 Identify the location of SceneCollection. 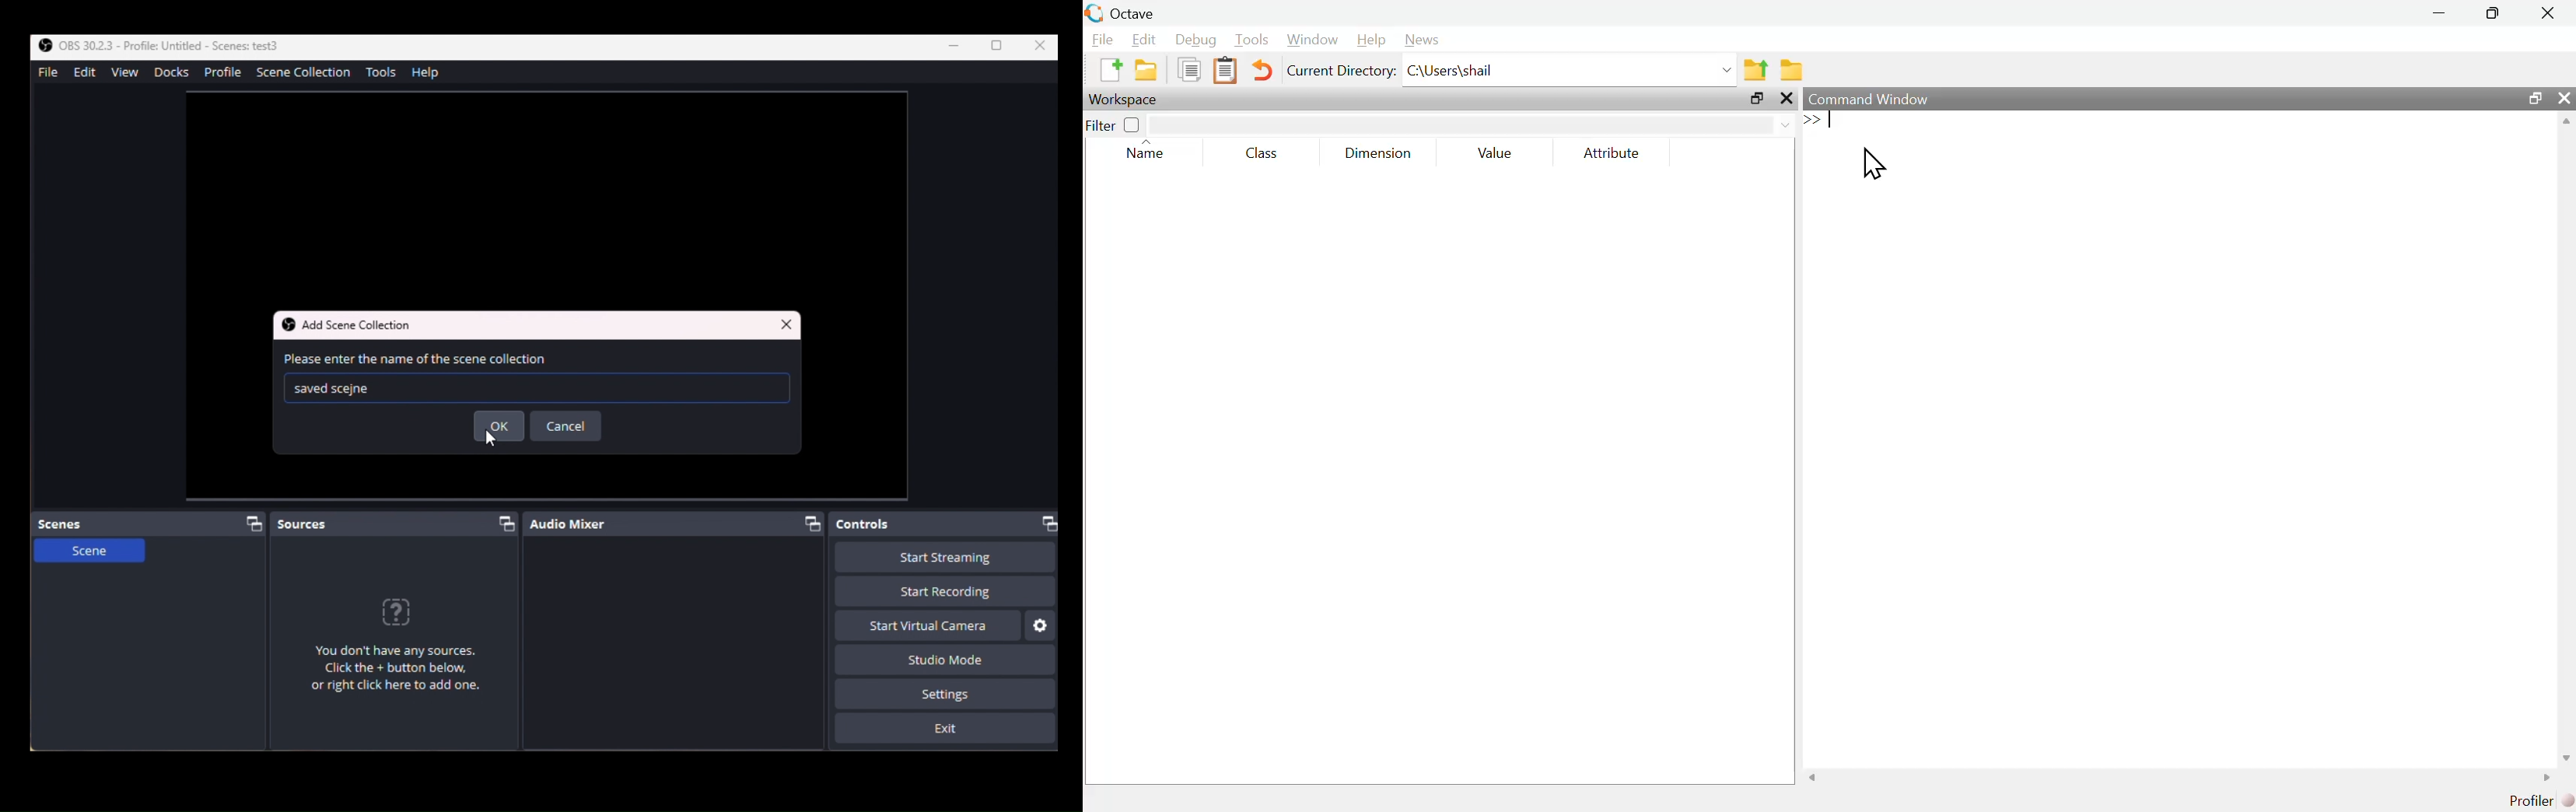
(308, 74).